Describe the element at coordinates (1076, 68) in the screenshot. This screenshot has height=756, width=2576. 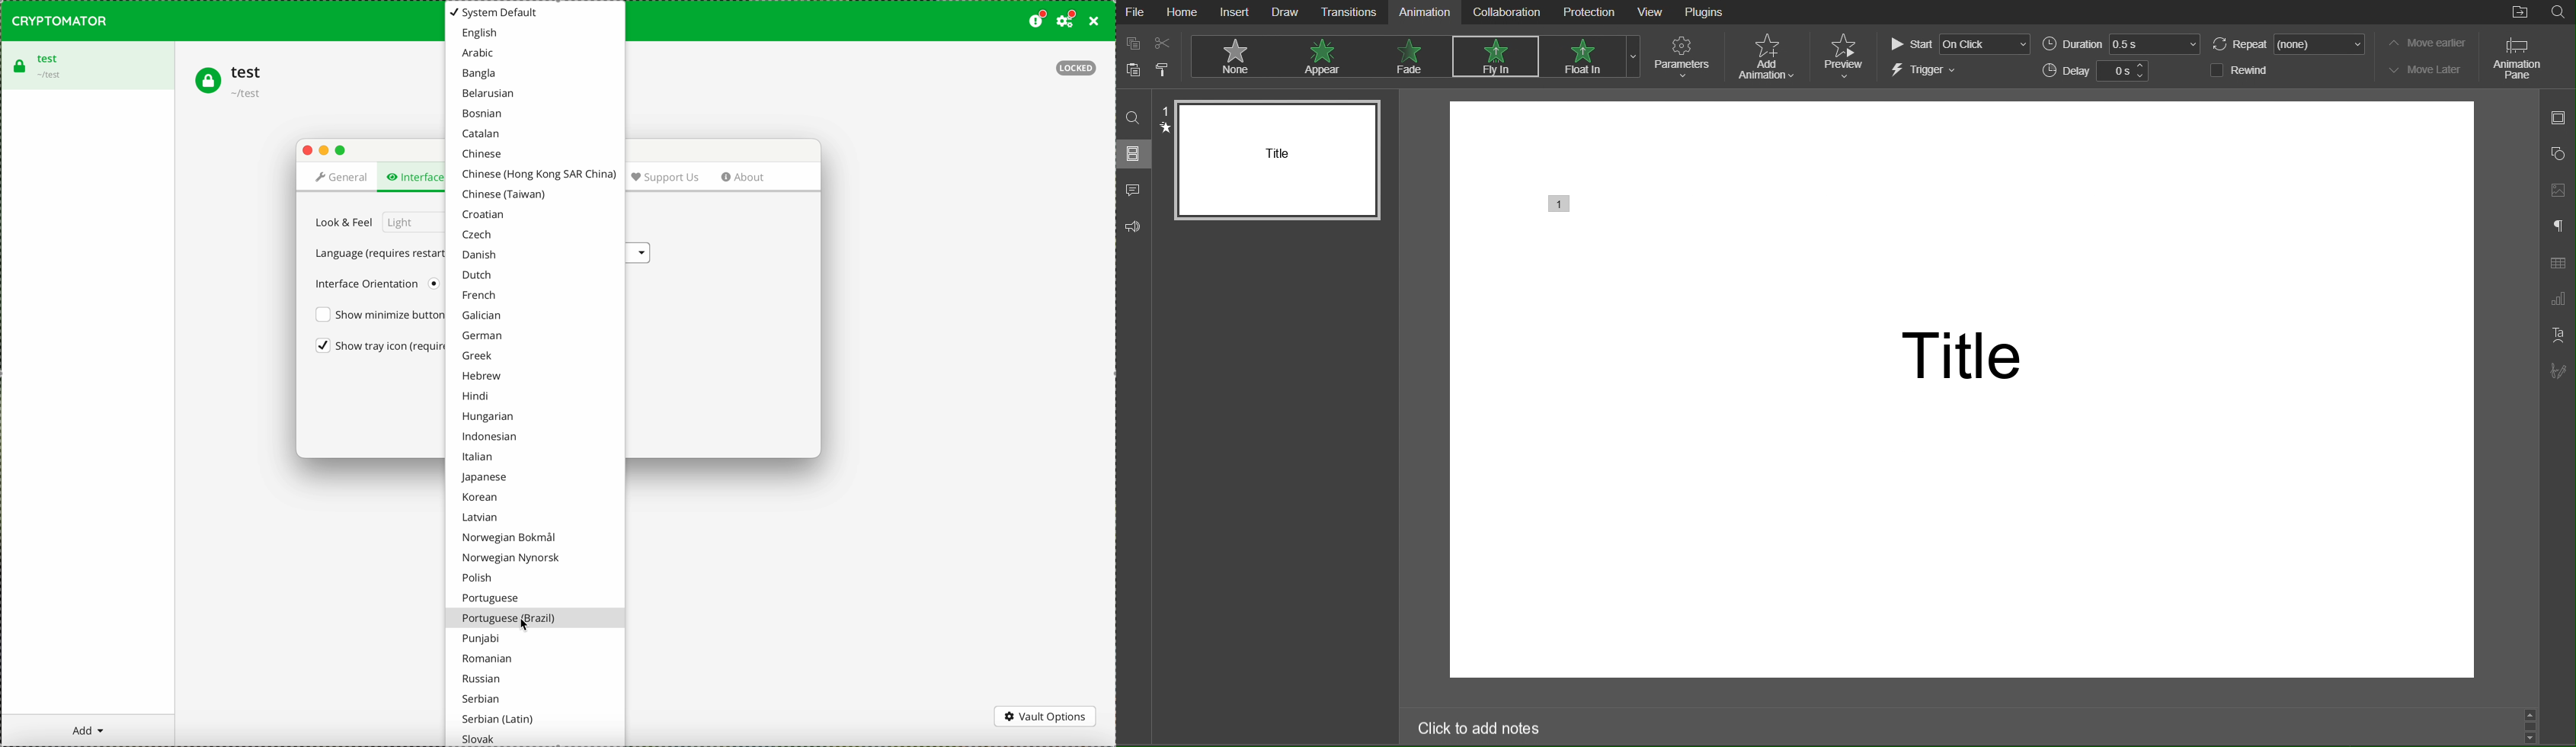
I see `locked` at that location.